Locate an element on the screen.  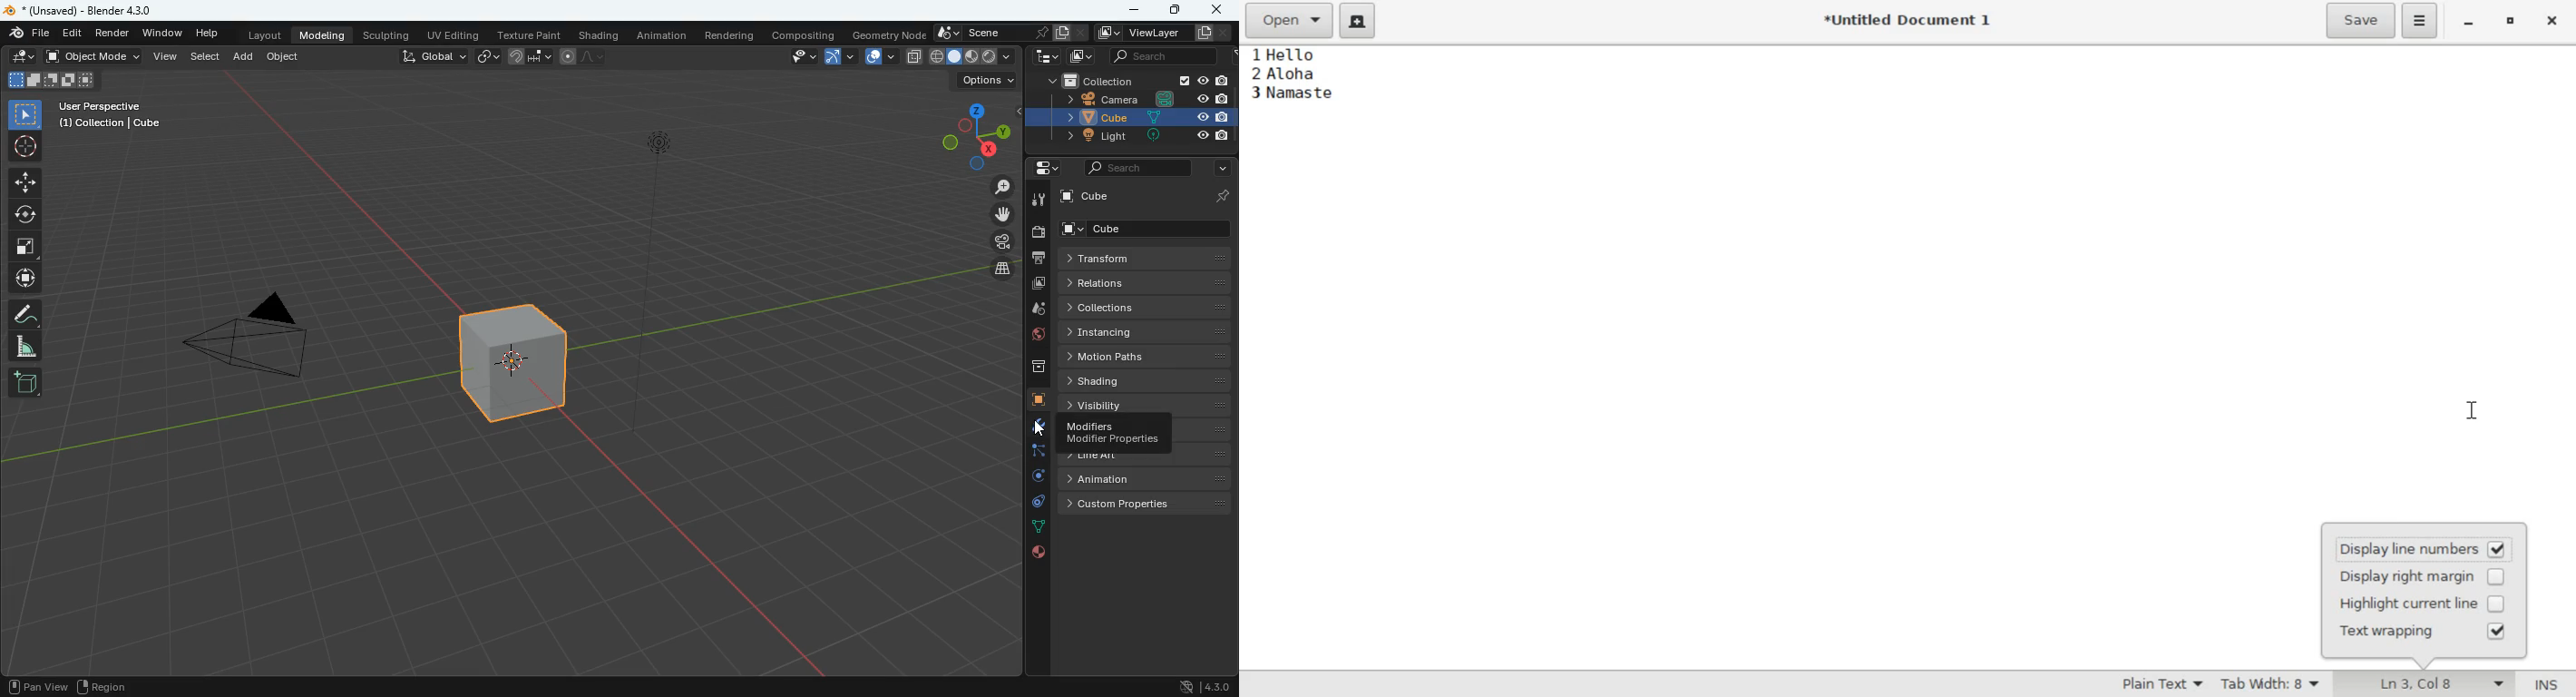
archive is located at coordinates (1029, 368).